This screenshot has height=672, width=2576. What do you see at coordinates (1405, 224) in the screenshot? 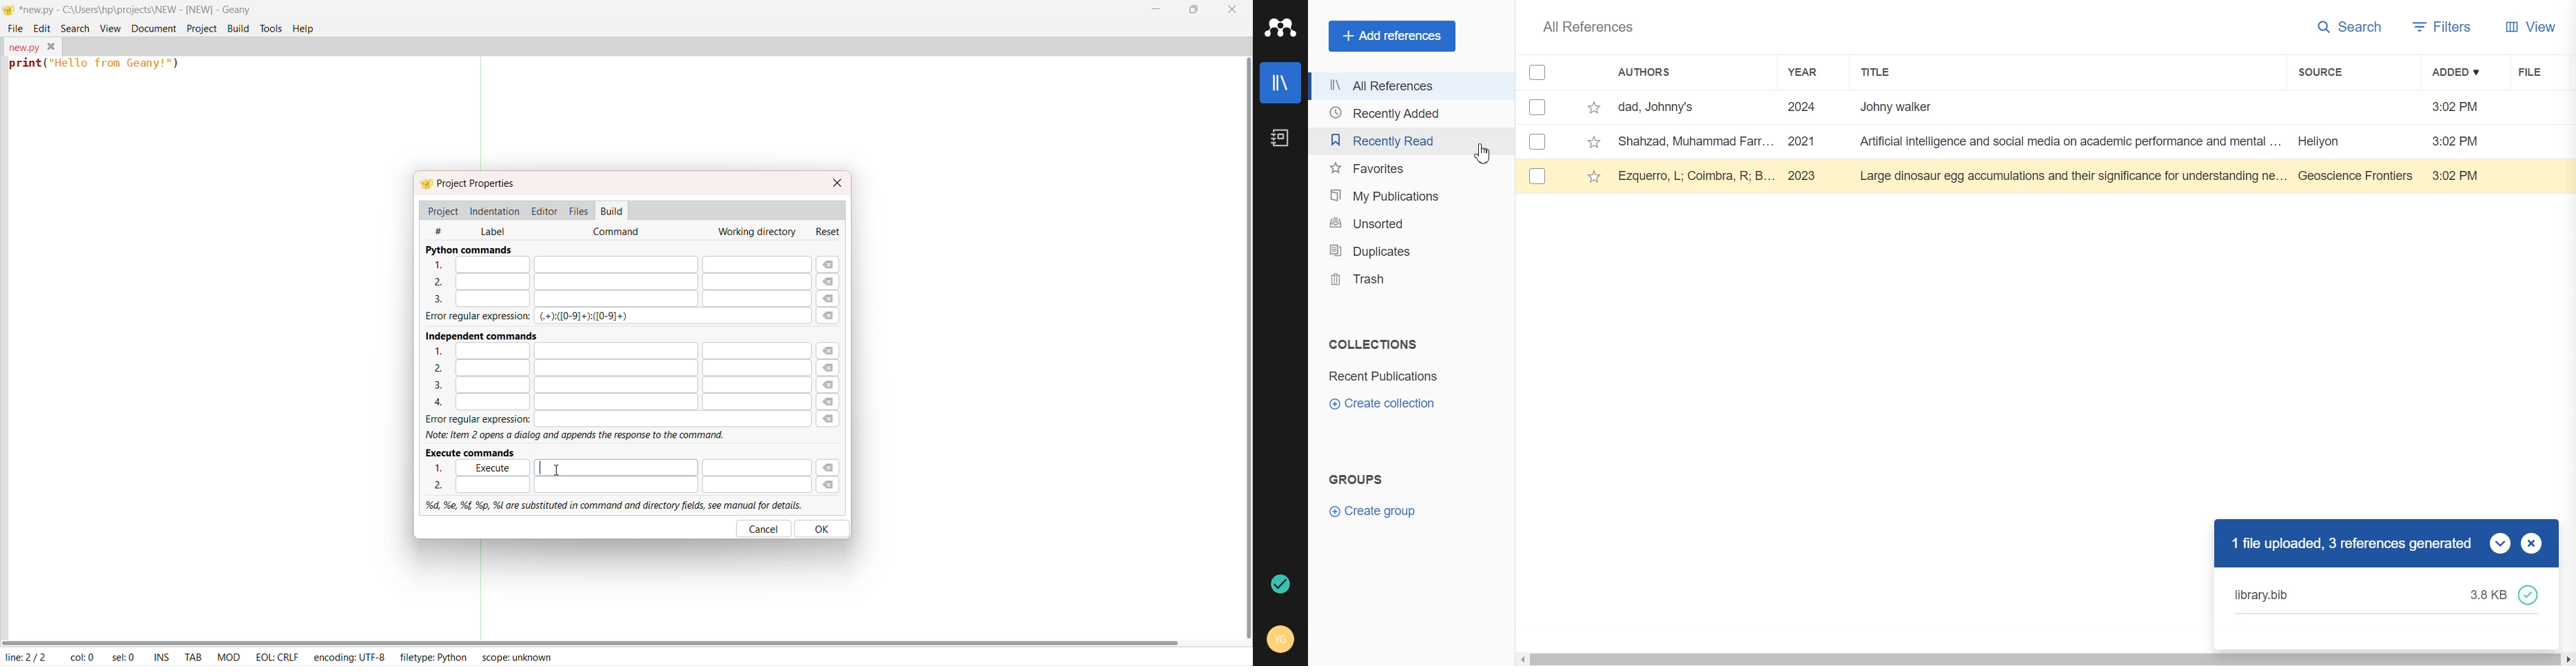
I see `Unsorted` at bounding box center [1405, 224].